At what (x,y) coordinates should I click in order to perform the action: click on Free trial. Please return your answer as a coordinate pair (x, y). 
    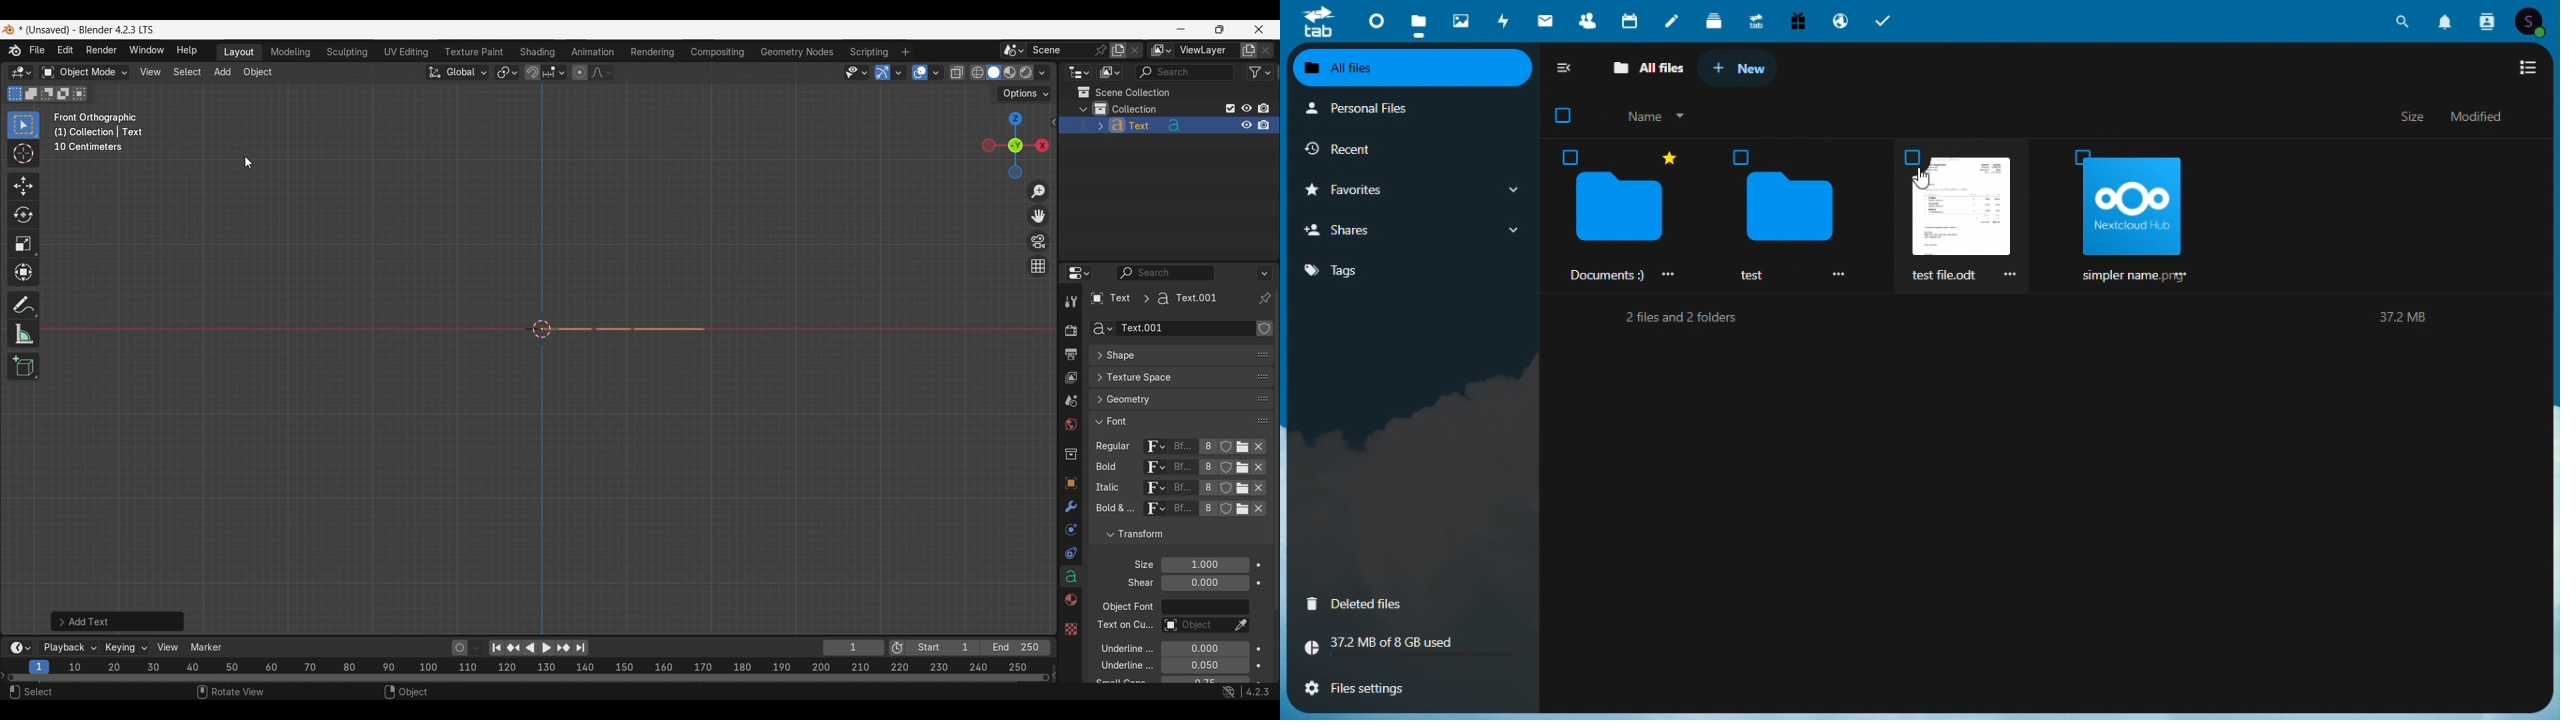
    Looking at the image, I should click on (1796, 19).